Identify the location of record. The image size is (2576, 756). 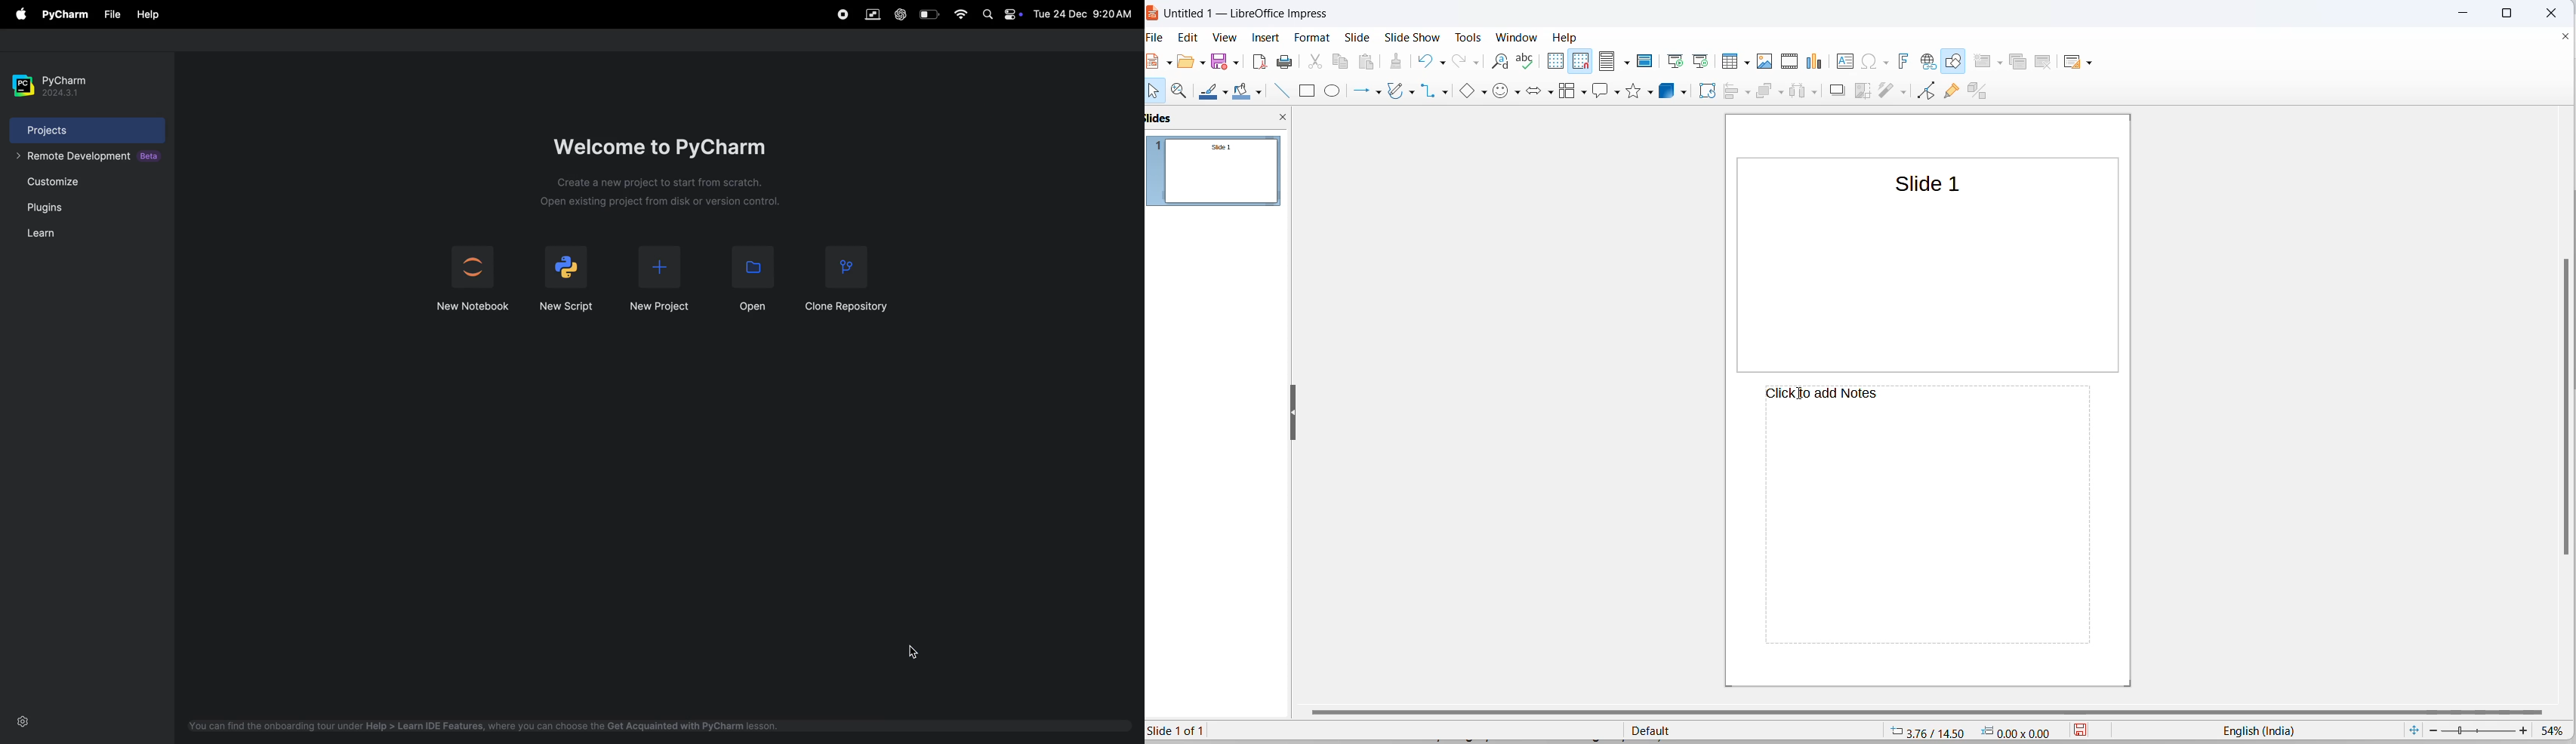
(837, 13).